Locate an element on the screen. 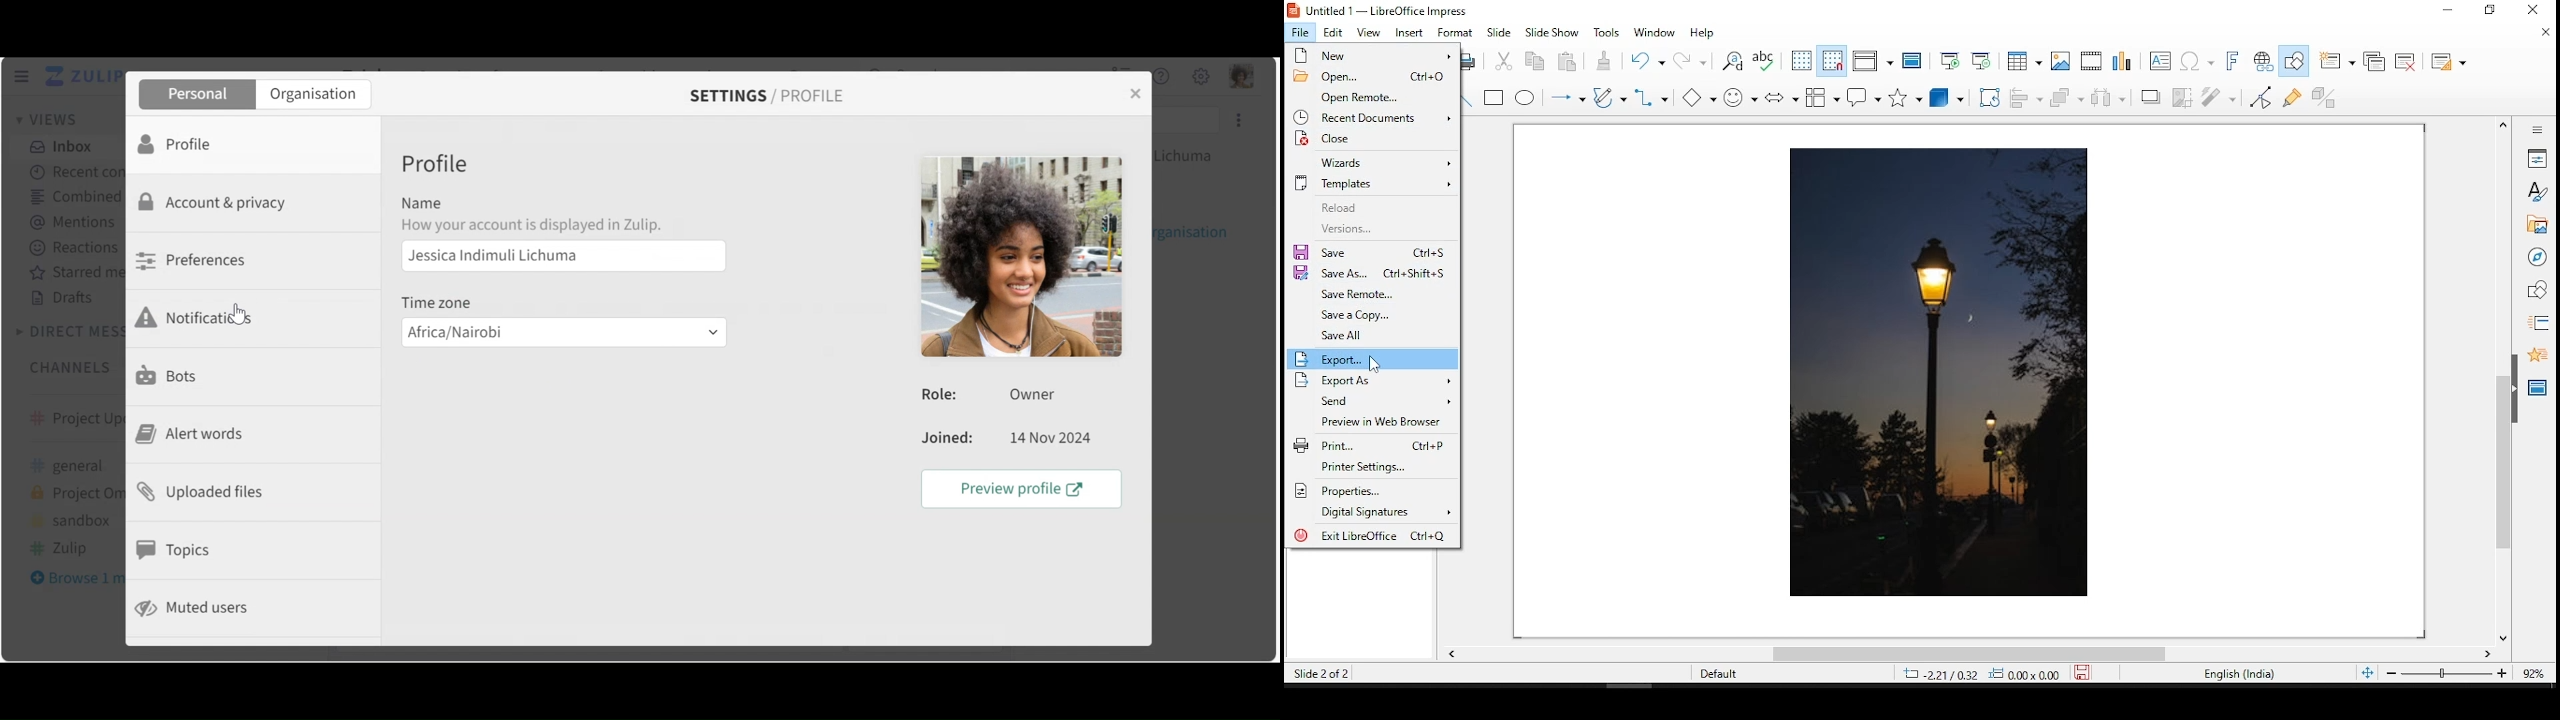 This screenshot has width=2576, height=728. slide is located at coordinates (1499, 33).